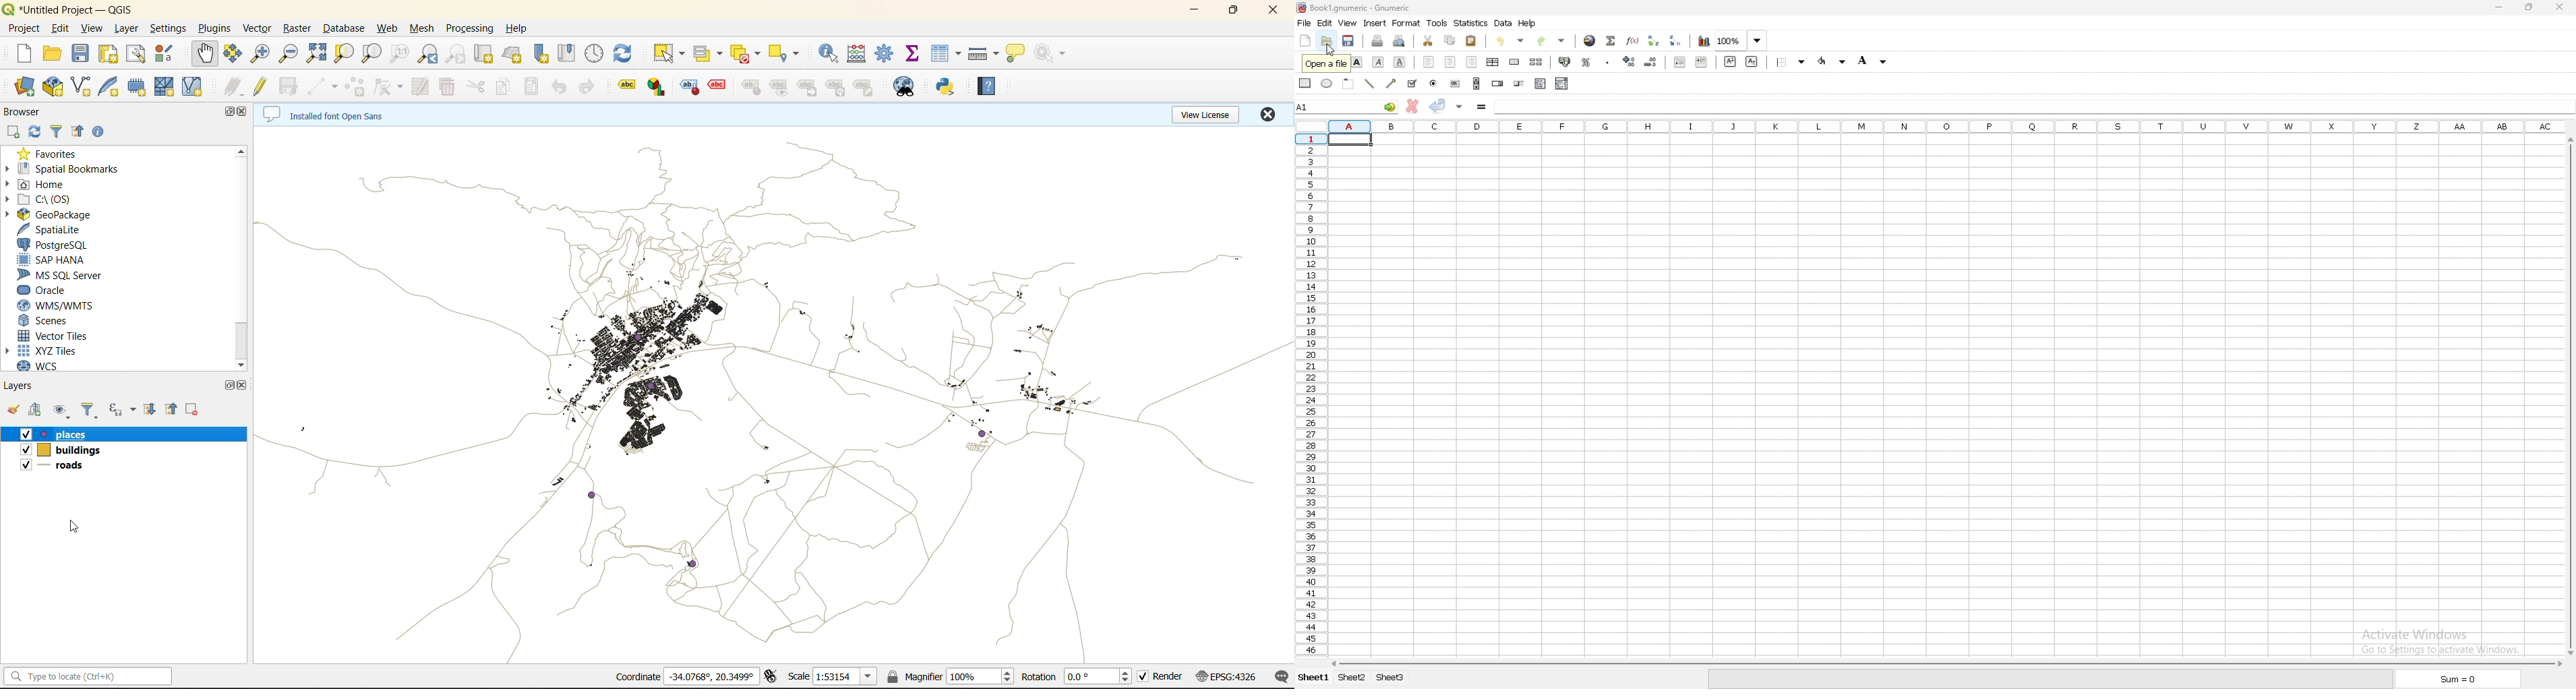 Image resolution: width=2576 pixels, height=700 pixels. Describe the element at coordinates (49, 214) in the screenshot. I see `geopackage` at that location.